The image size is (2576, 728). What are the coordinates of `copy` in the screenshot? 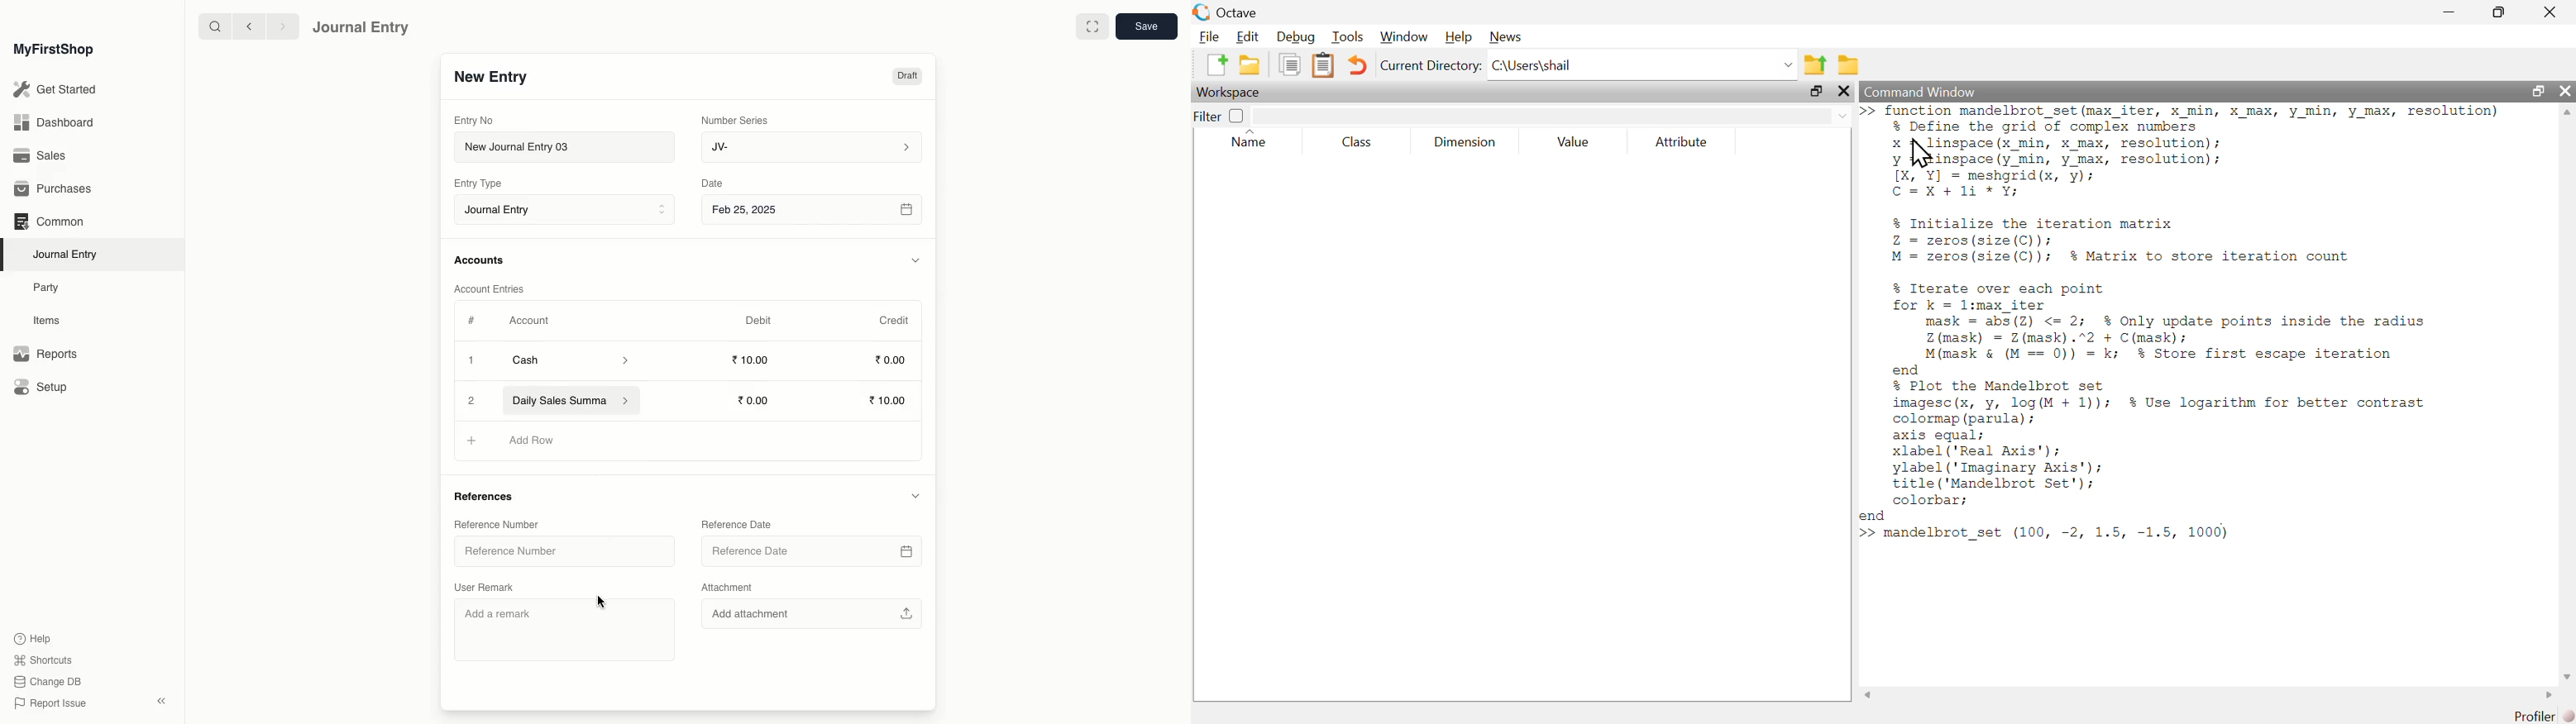 It's located at (1289, 65).